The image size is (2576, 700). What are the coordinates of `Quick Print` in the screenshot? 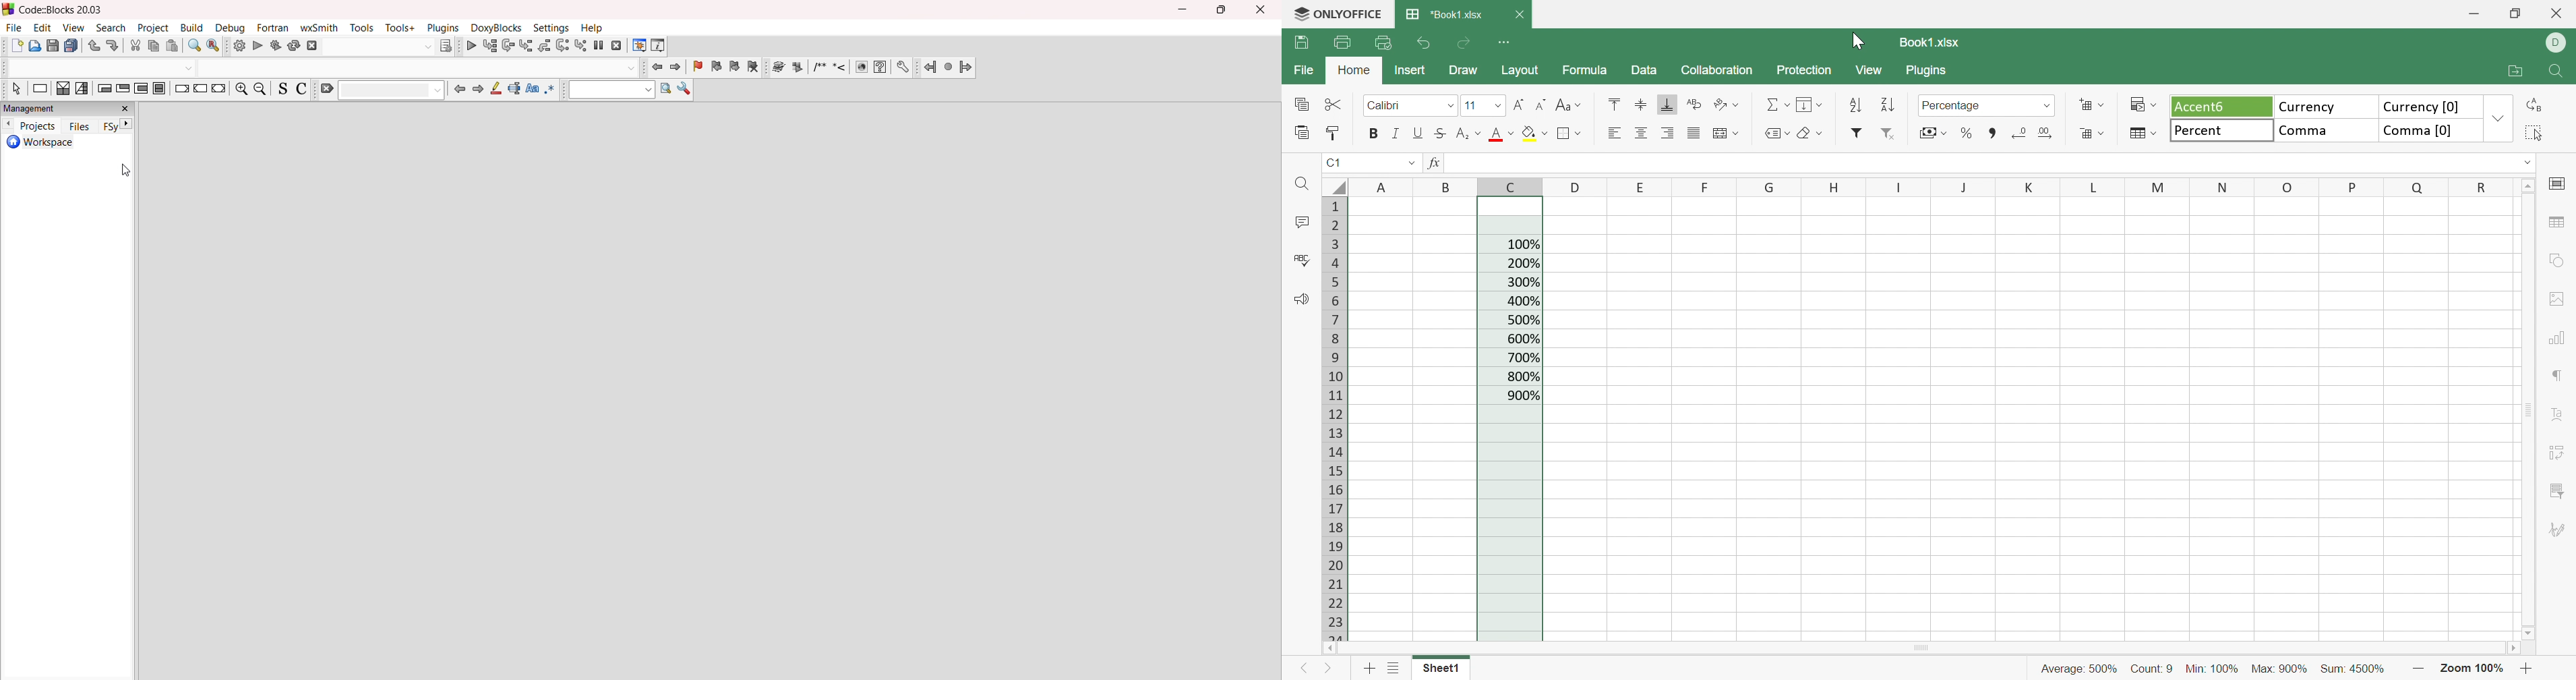 It's located at (1381, 45).